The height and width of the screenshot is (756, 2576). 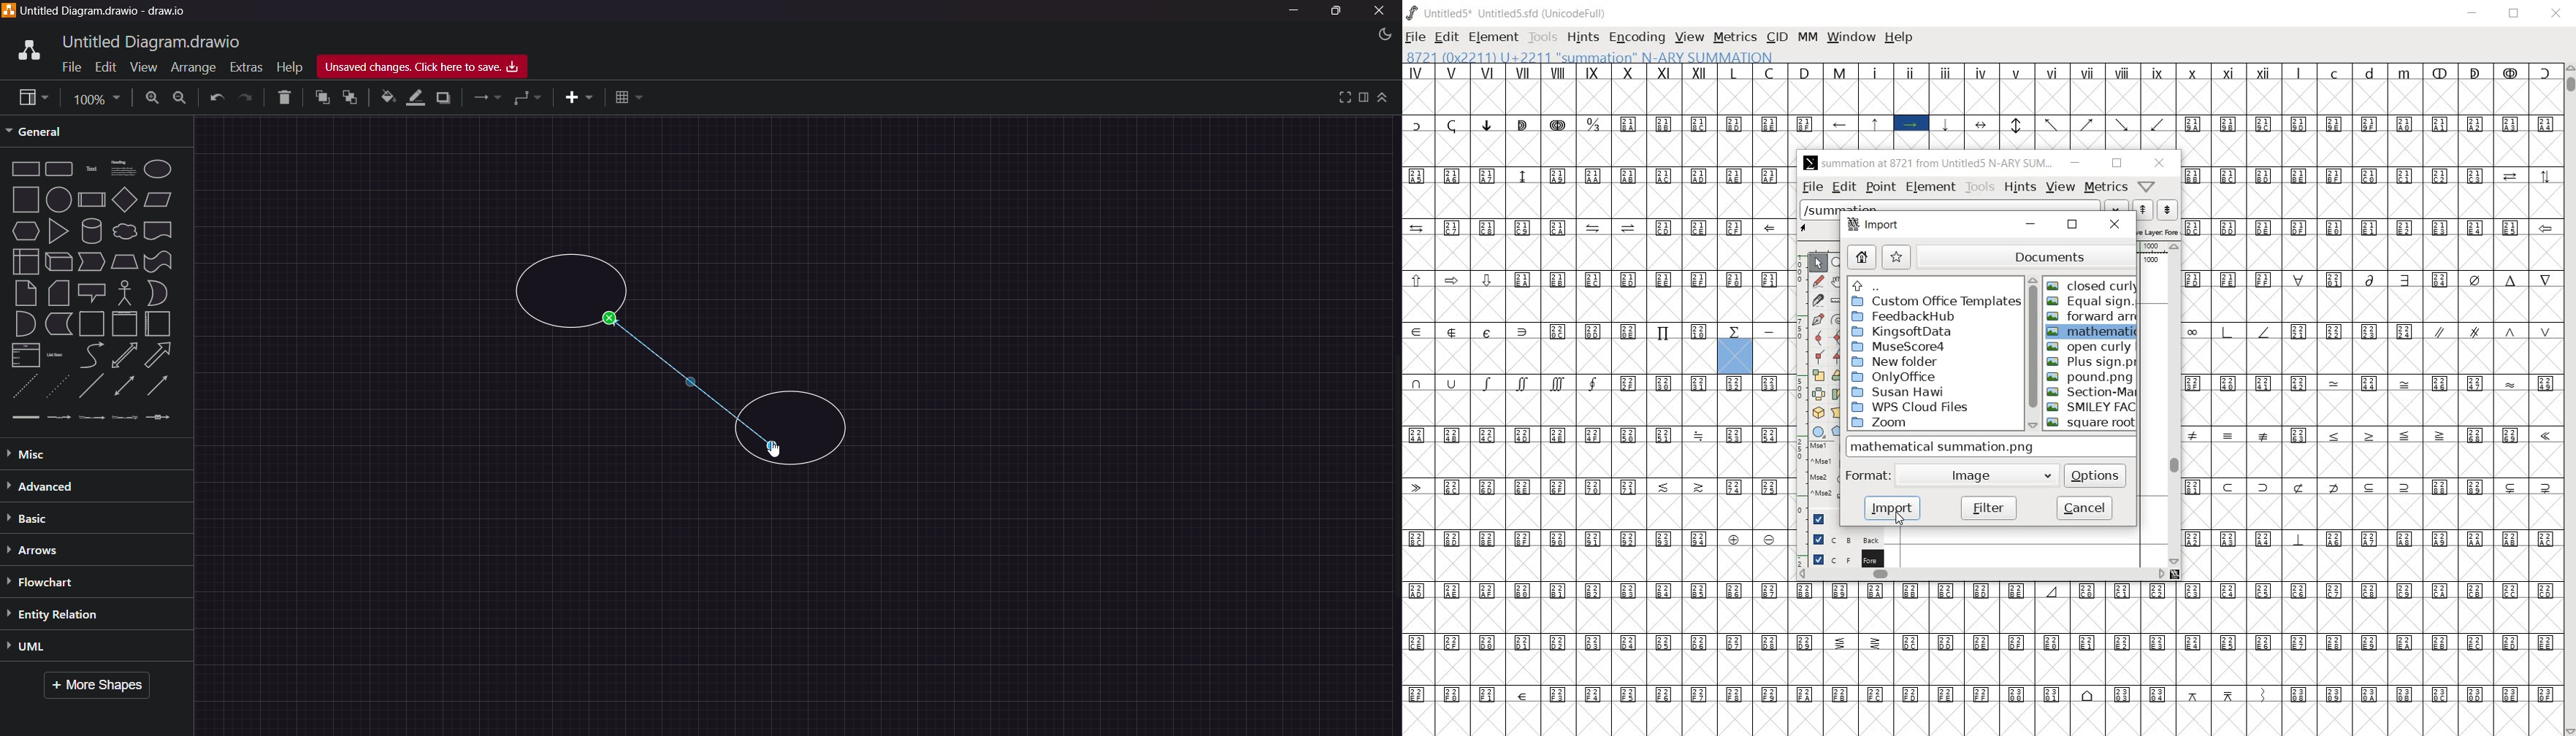 What do you see at coordinates (1342, 96) in the screenshot?
I see `view full screen` at bounding box center [1342, 96].